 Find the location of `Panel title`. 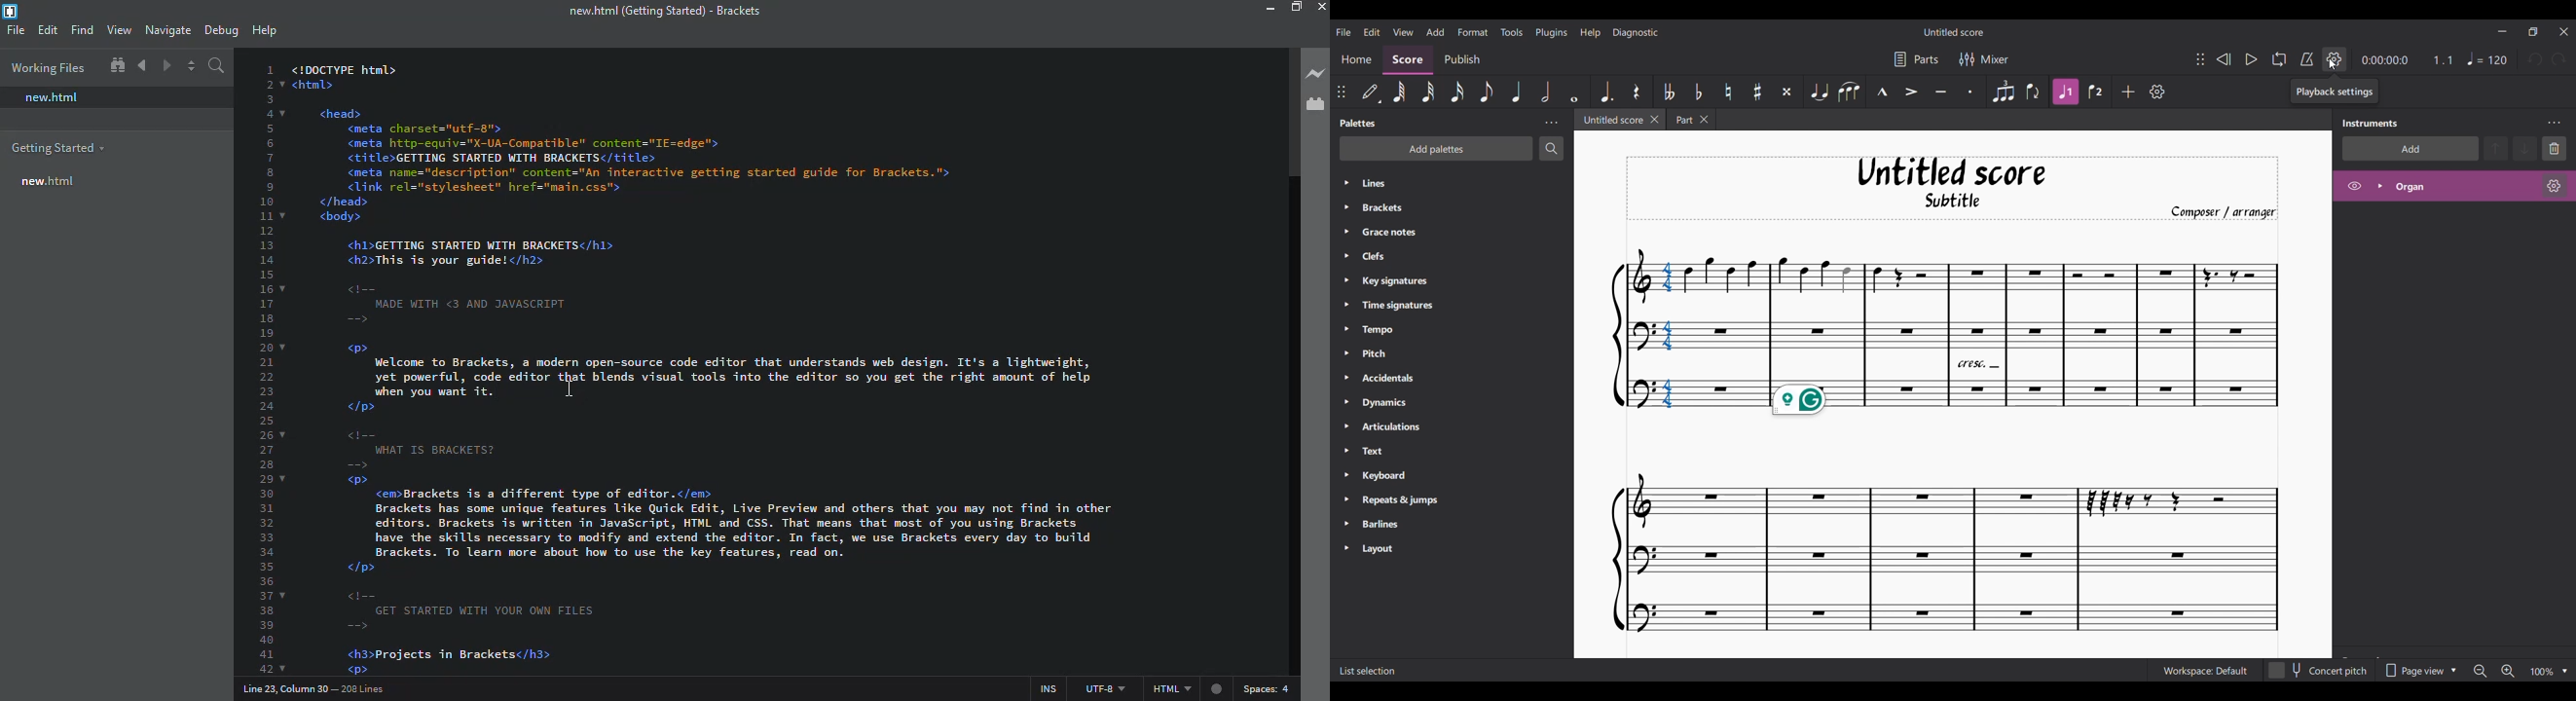

Panel title is located at coordinates (2370, 123).